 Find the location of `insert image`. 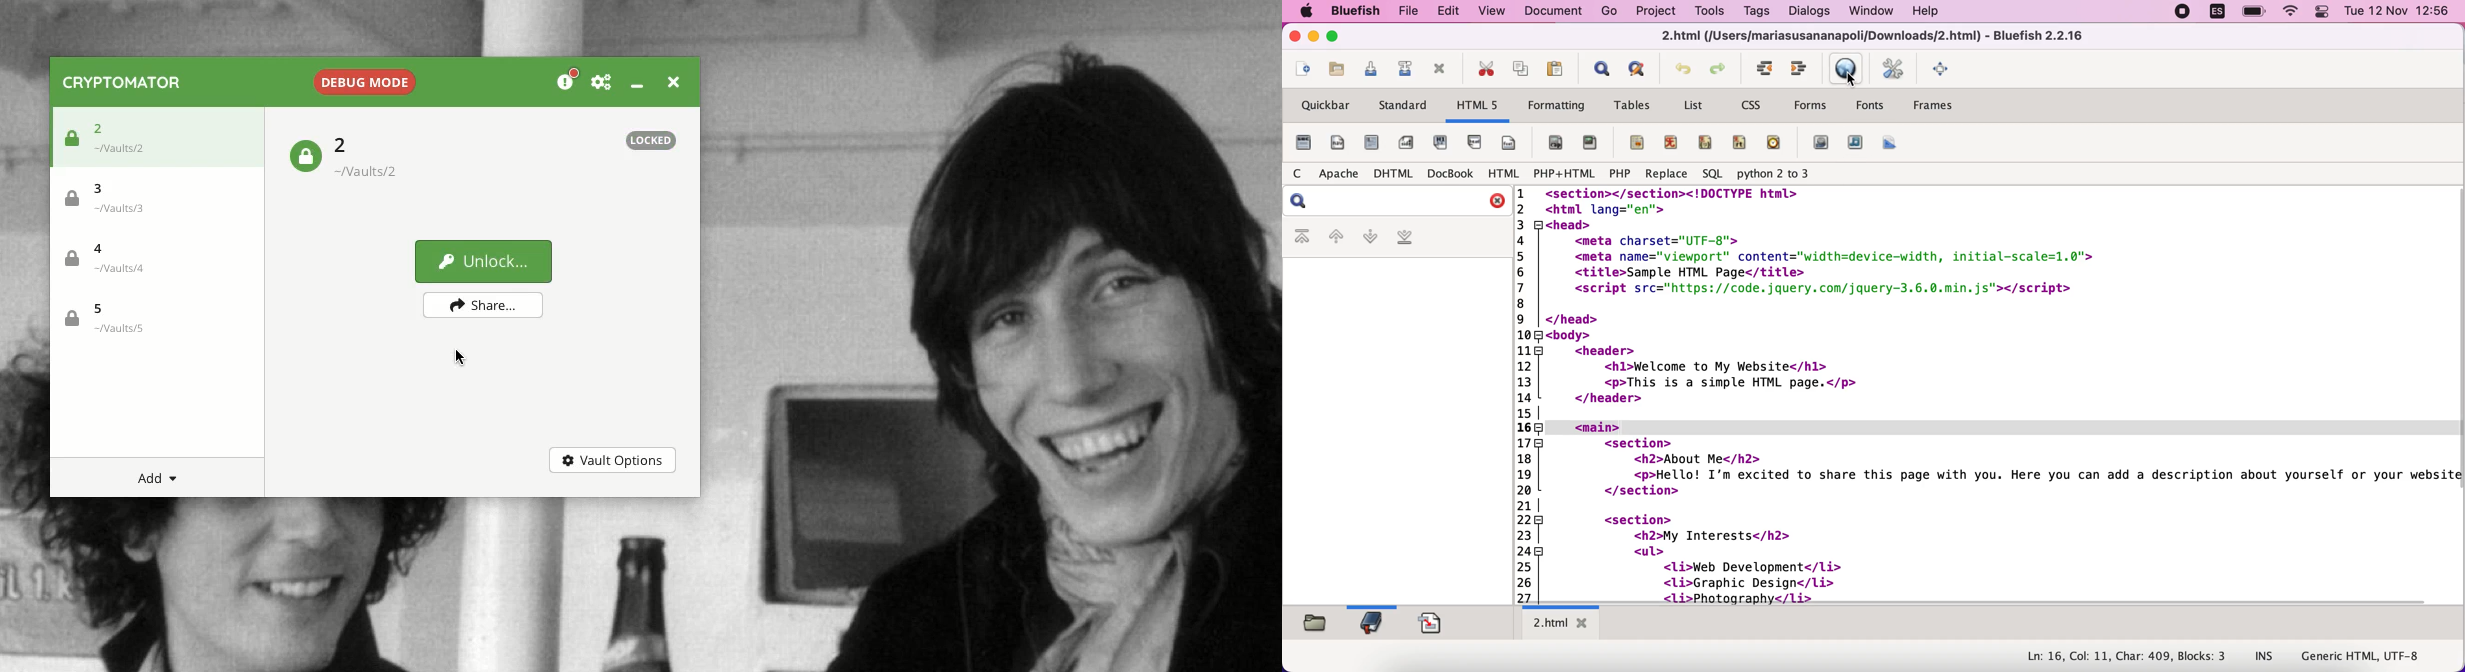

insert image is located at coordinates (1822, 143).